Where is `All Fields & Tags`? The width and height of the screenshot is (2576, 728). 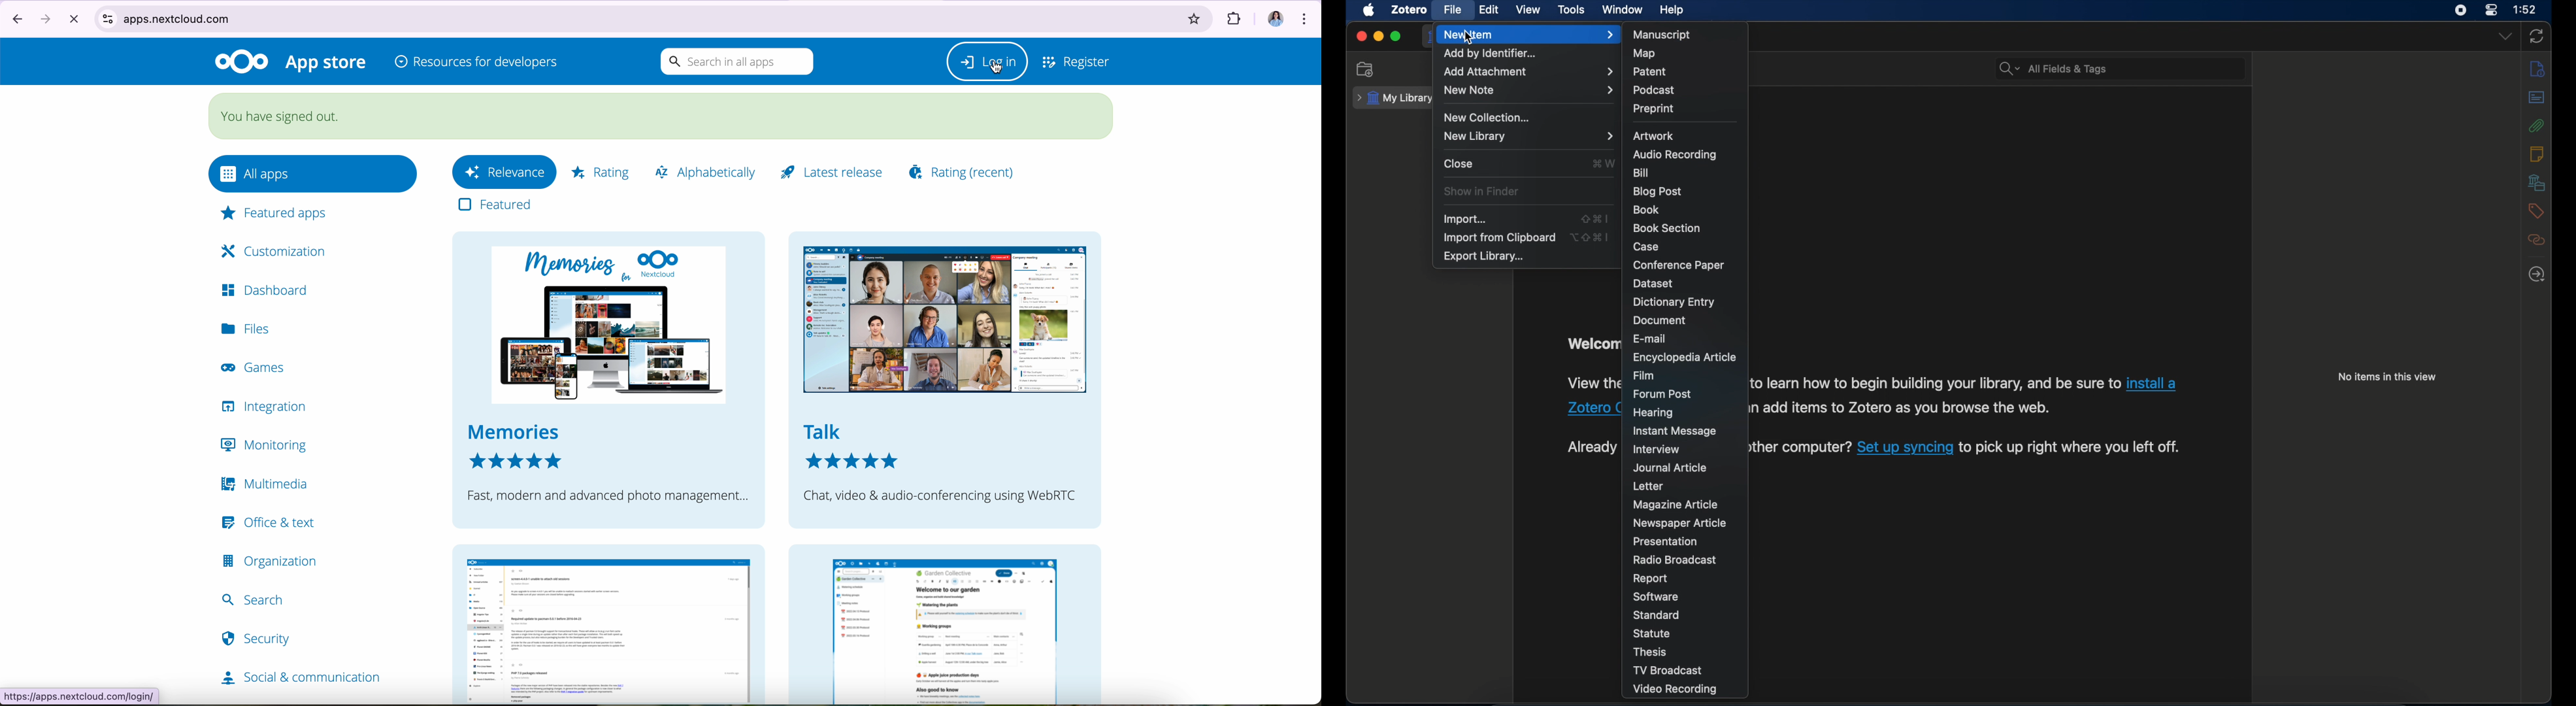 All Fields & Tags is located at coordinates (2120, 67).